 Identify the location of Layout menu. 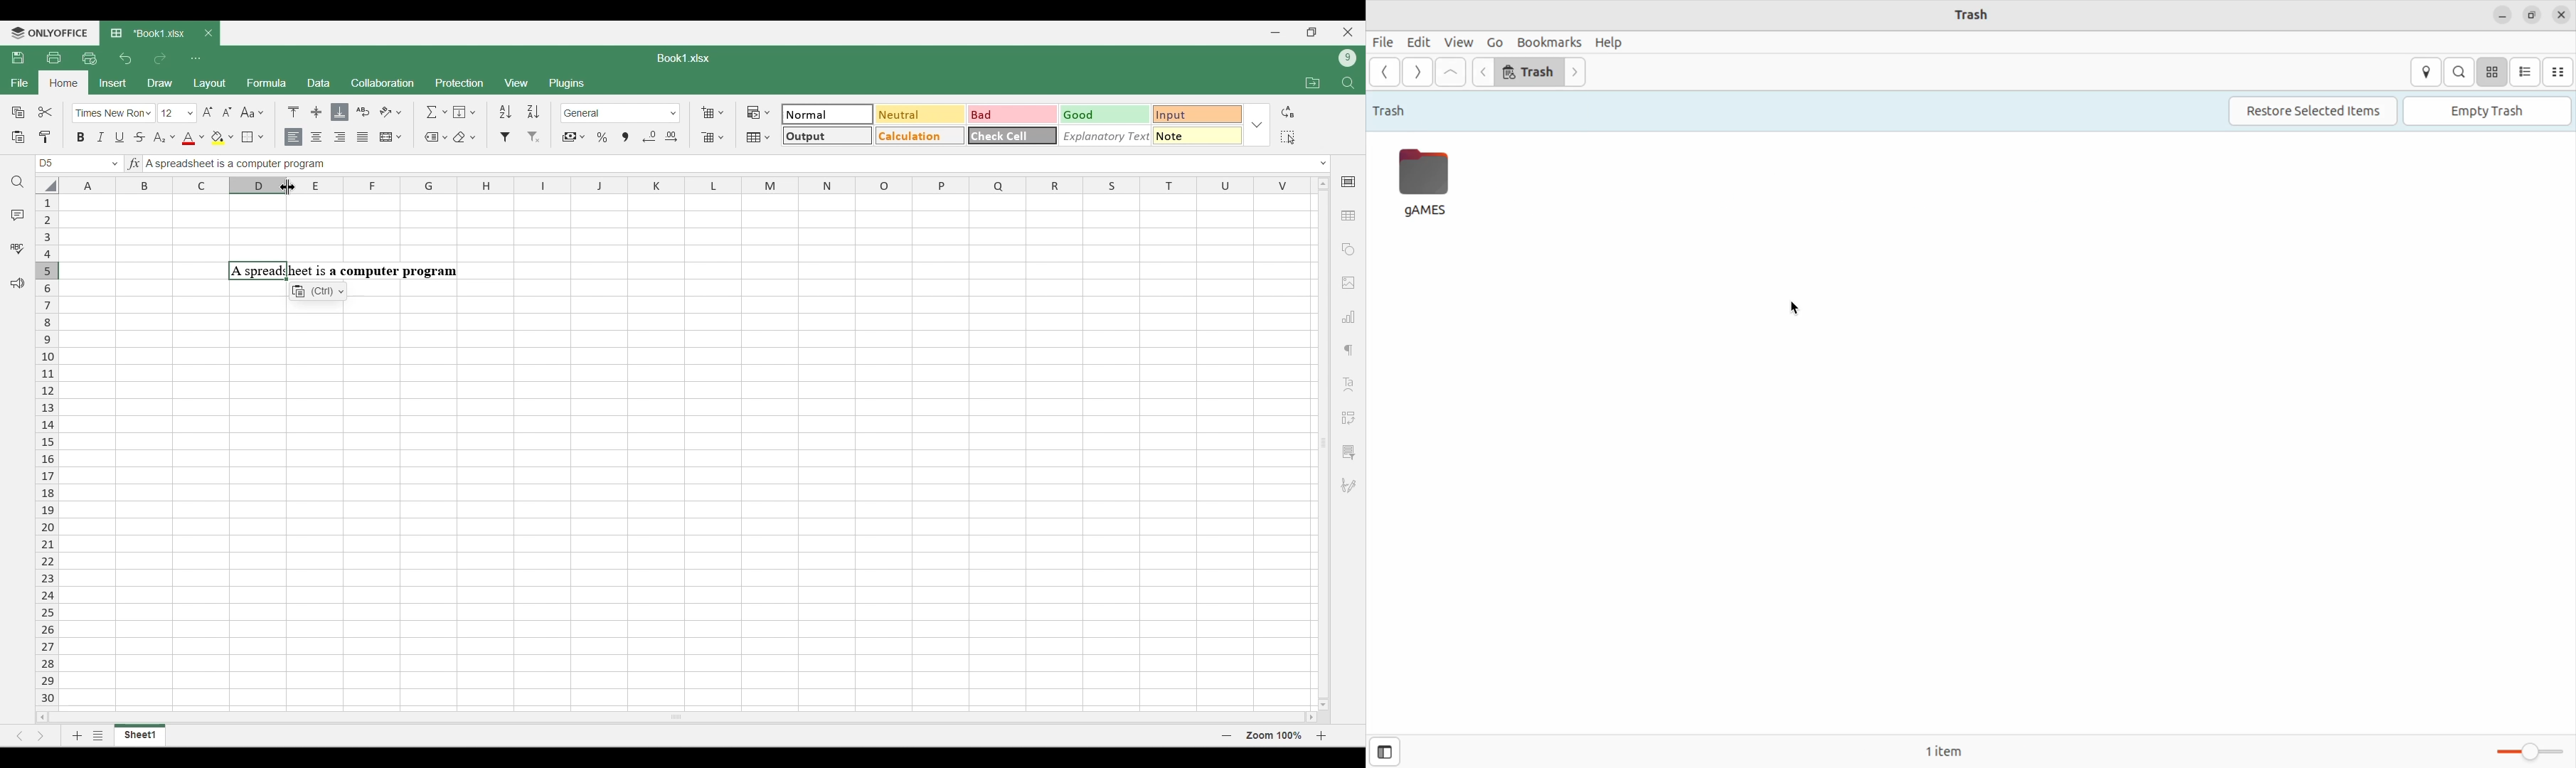
(211, 84).